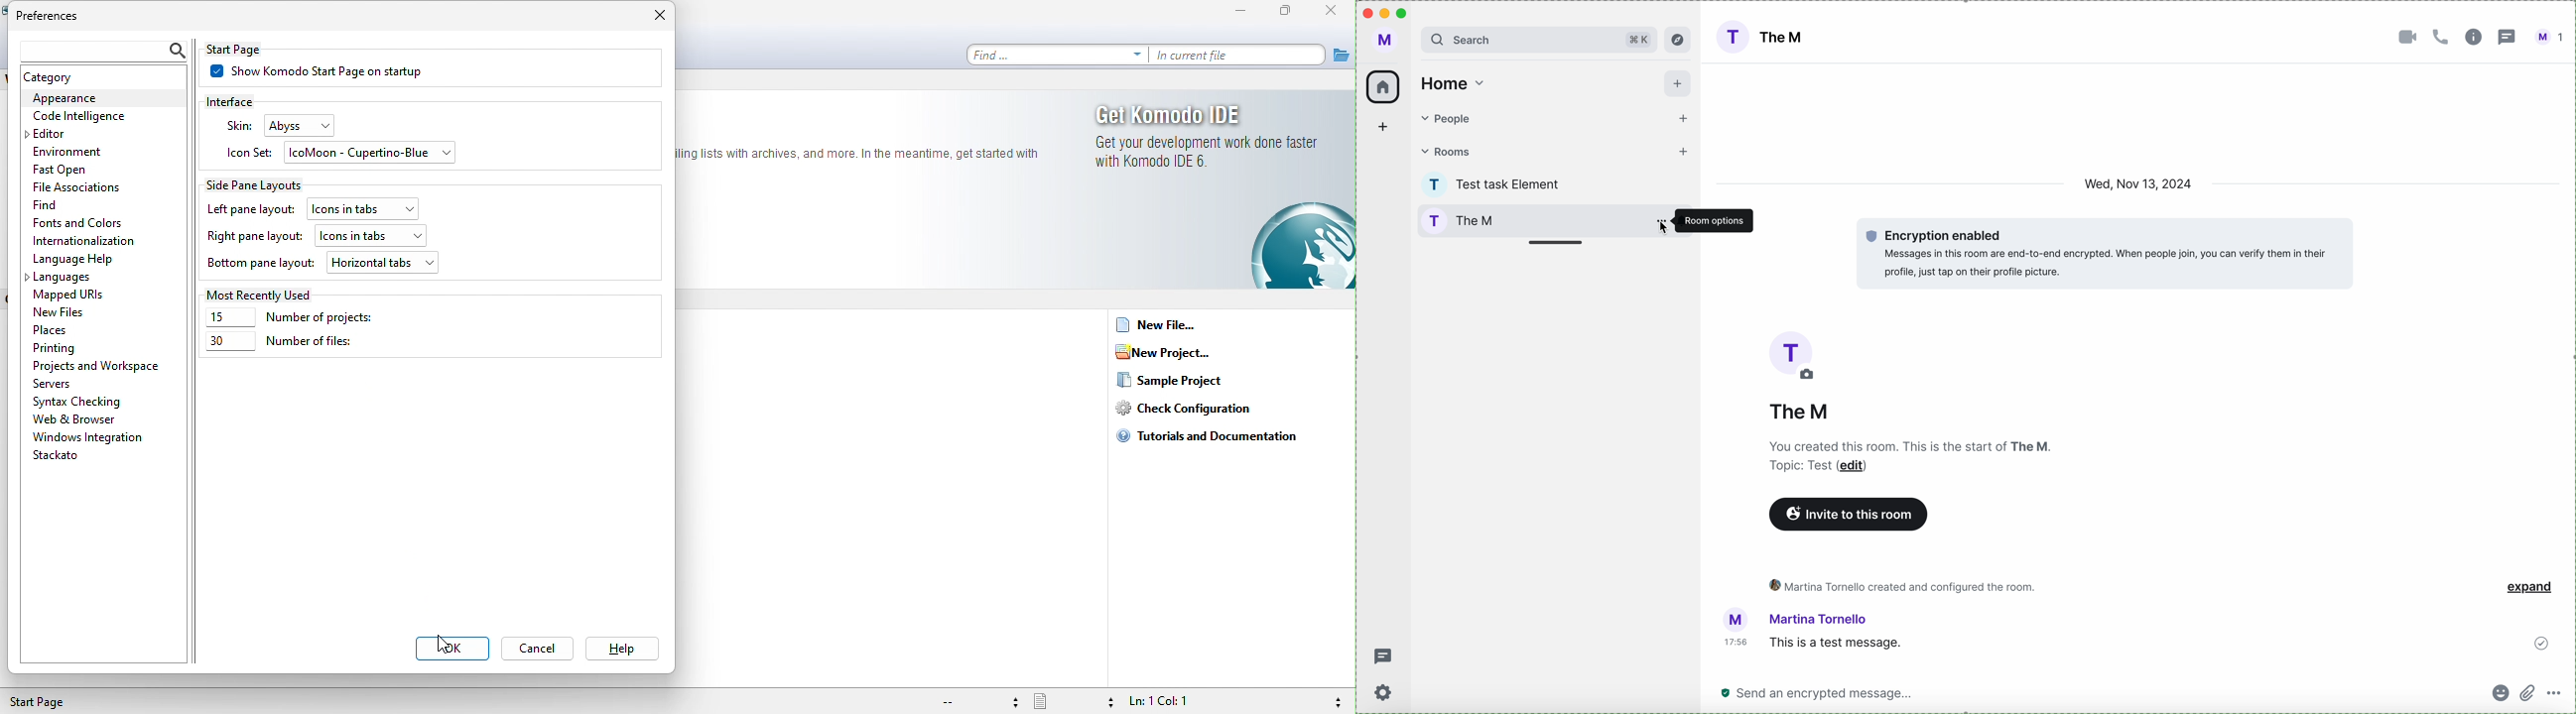 This screenshot has height=728, width=2576. I want to click on this is a test message sended, so click(2136, 642).